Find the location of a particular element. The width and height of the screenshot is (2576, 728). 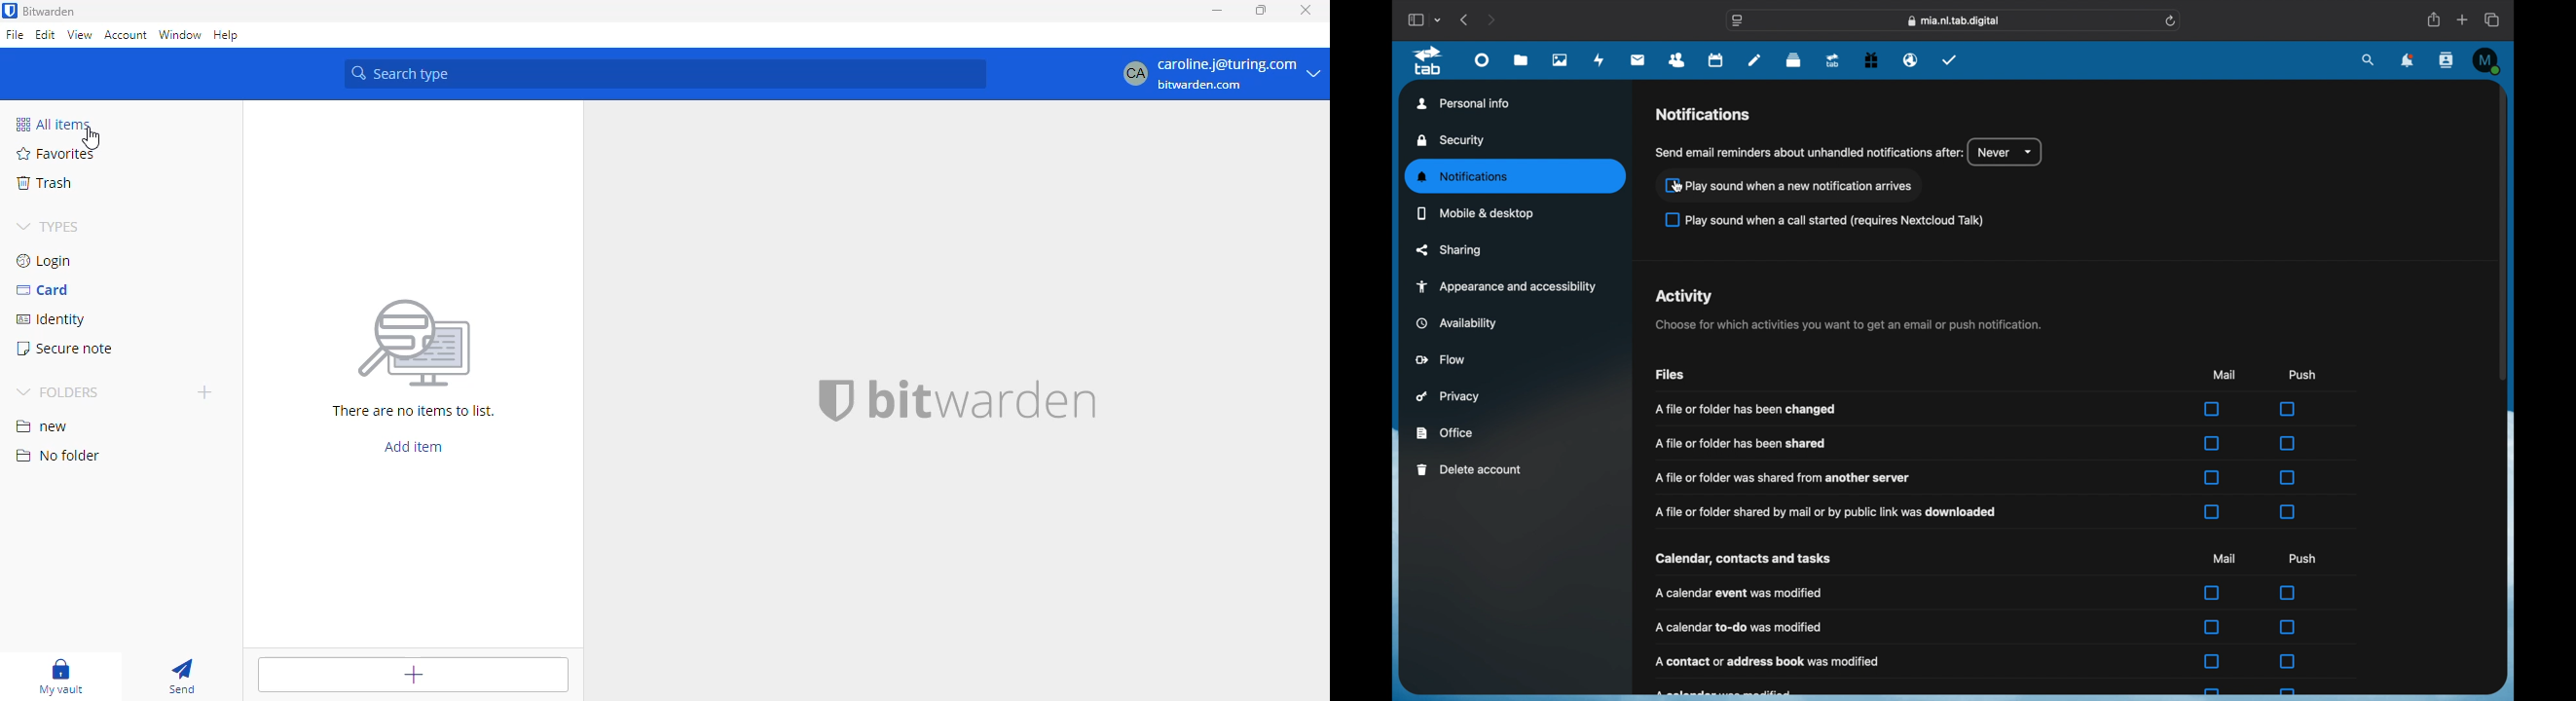

checkbox is located at coordinates (2213, 511).